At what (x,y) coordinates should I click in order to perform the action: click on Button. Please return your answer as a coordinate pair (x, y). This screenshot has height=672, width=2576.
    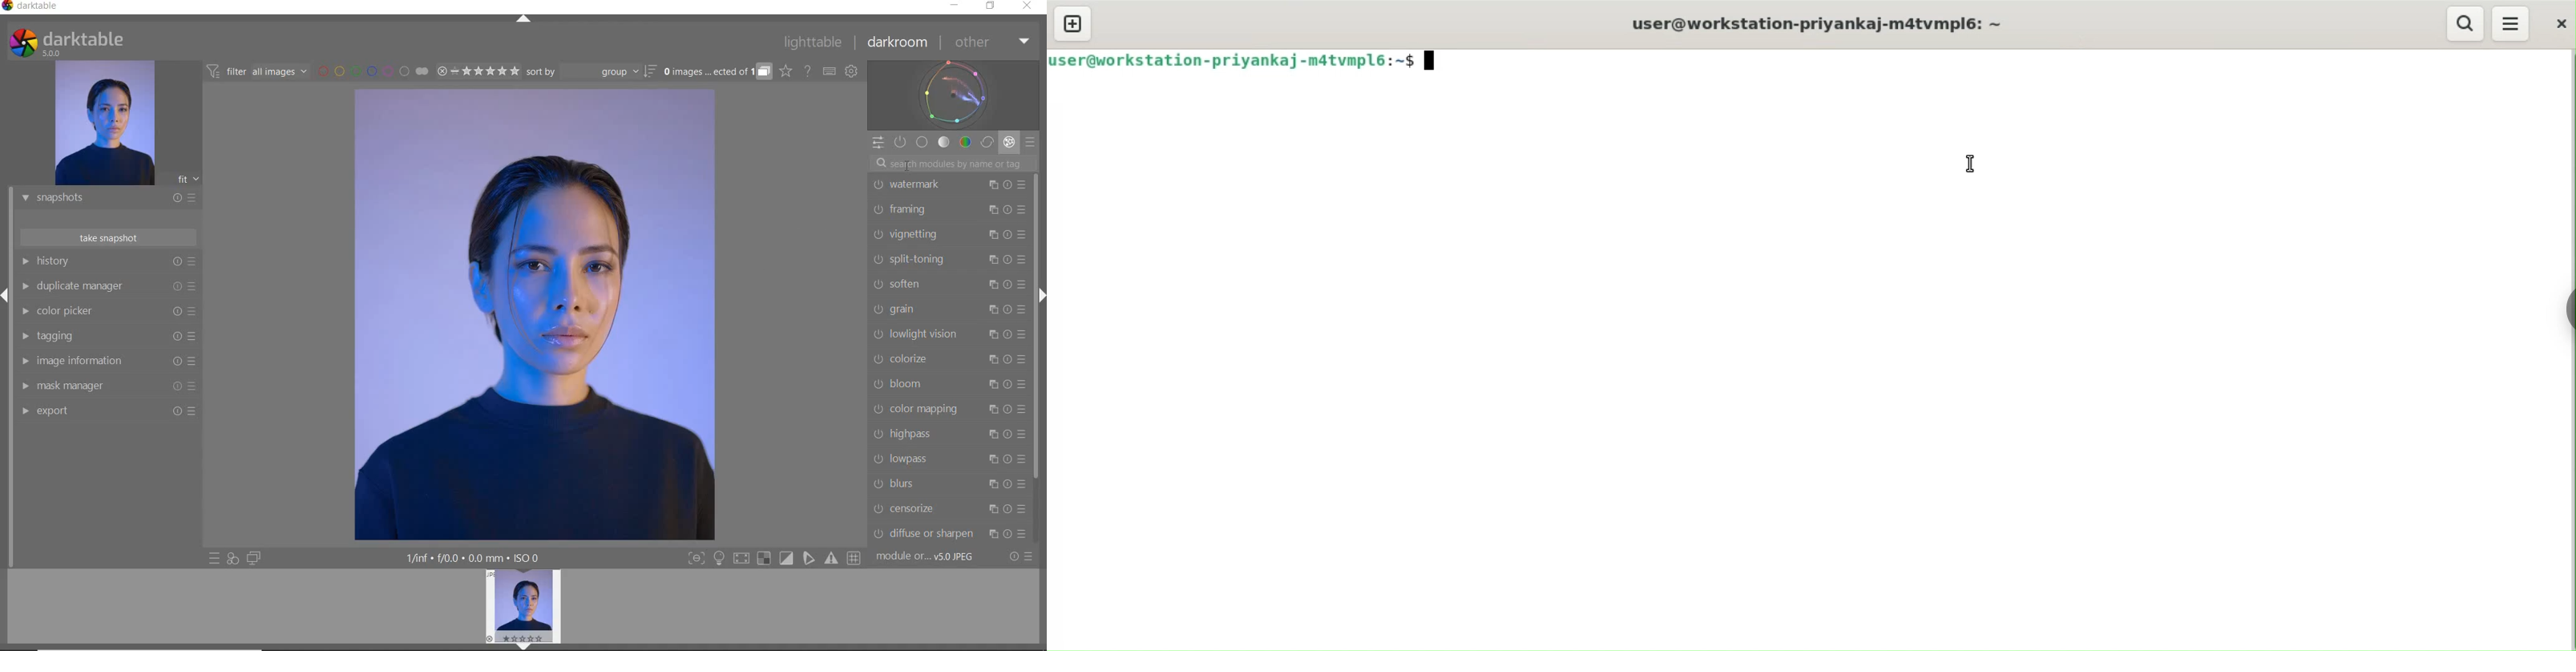
    Looking at the image, I should click on (696, 559).